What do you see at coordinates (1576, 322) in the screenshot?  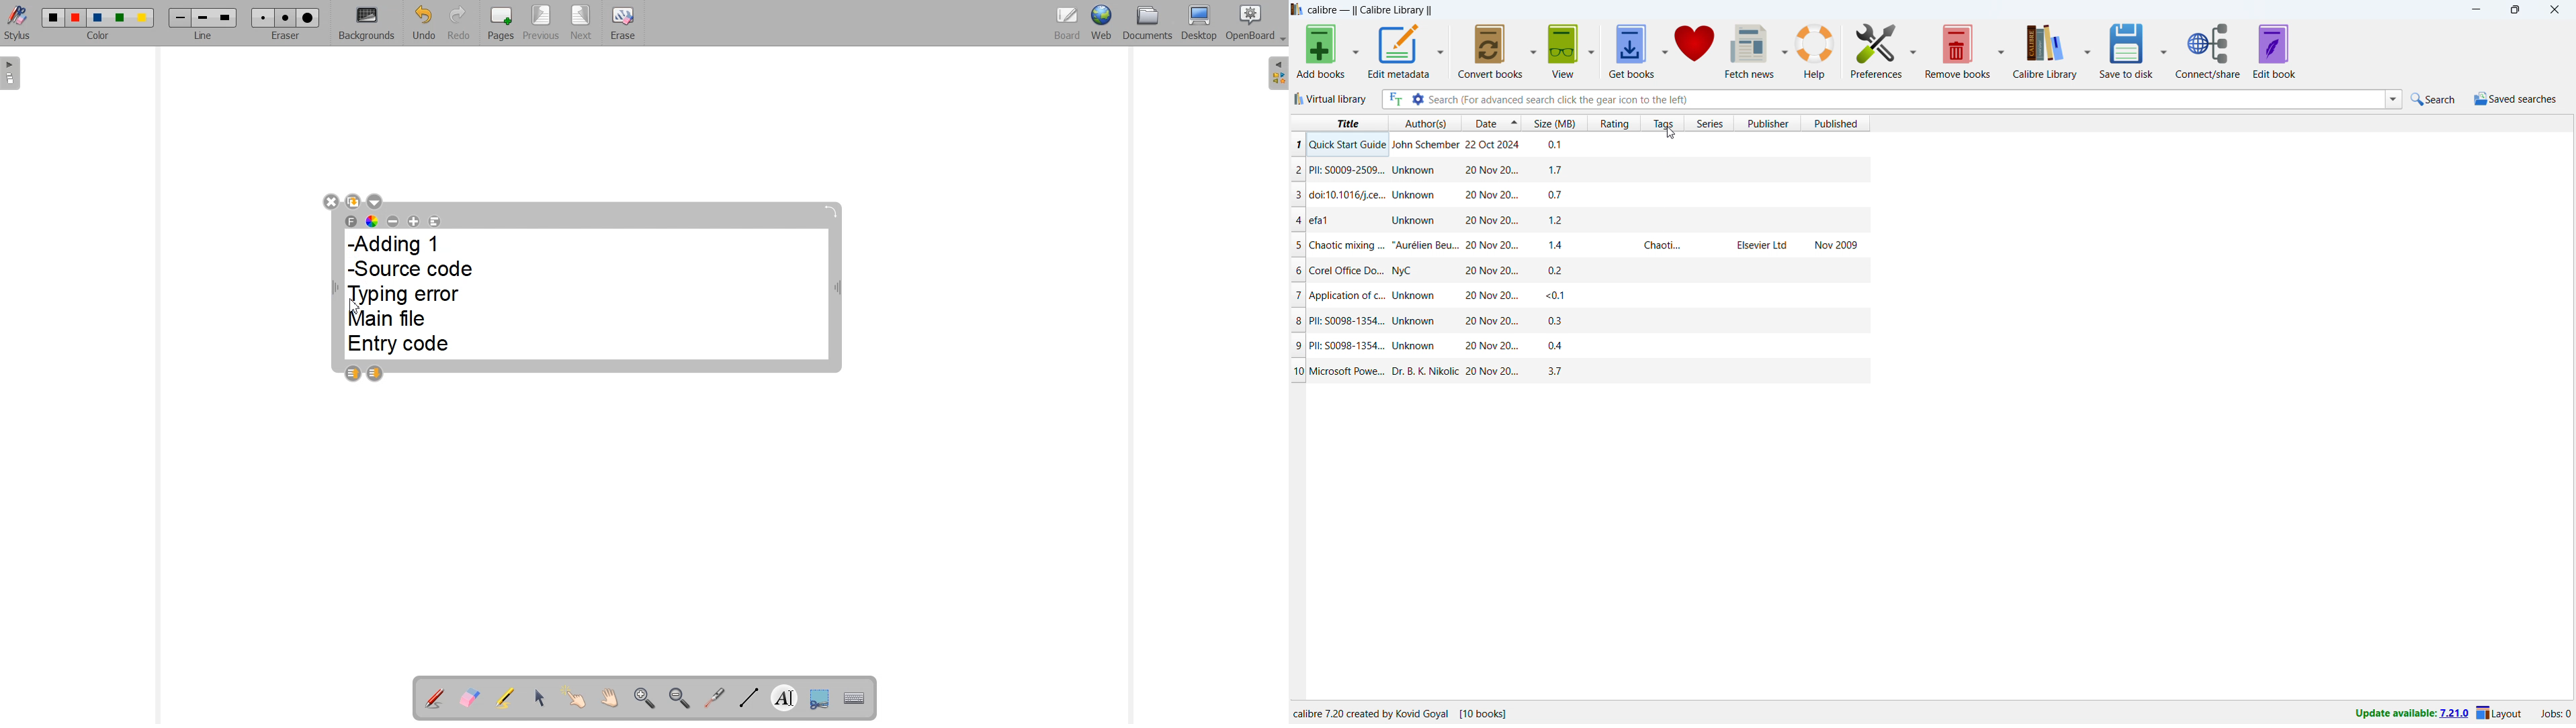 I see `one book entry` at bounding box center [1576, 322].